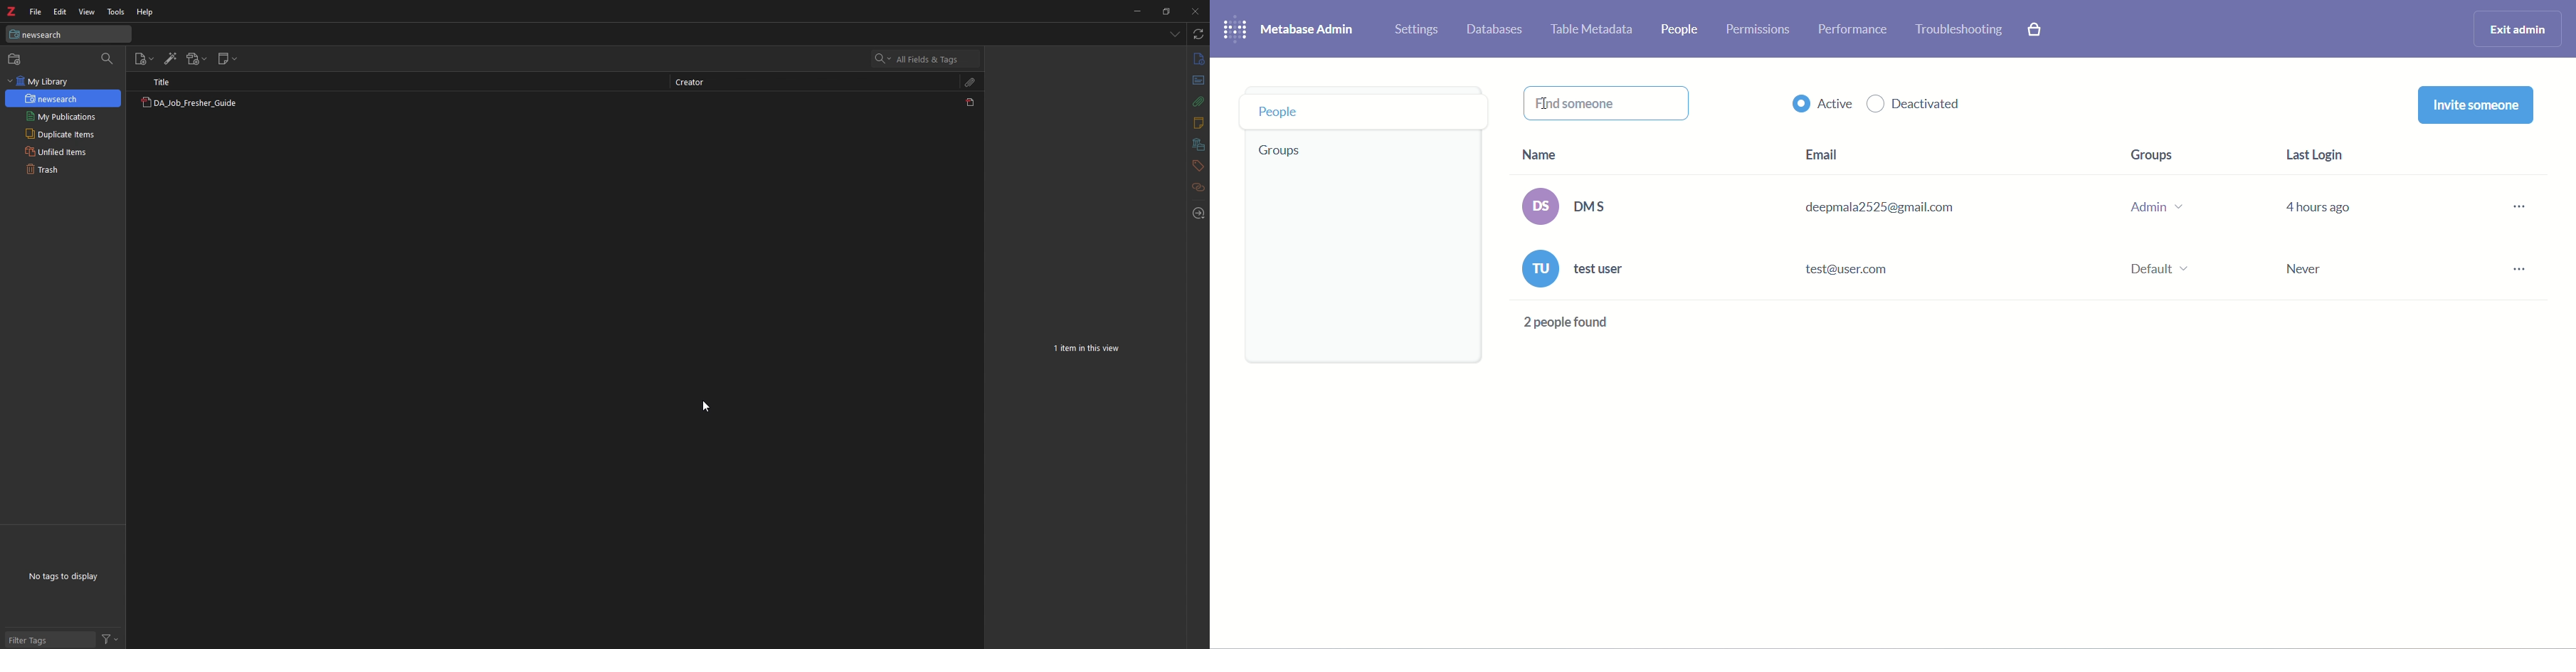 Image resolution: width=2576 pixels, height=672 pixels. I want to click on title, so click(168, 82).